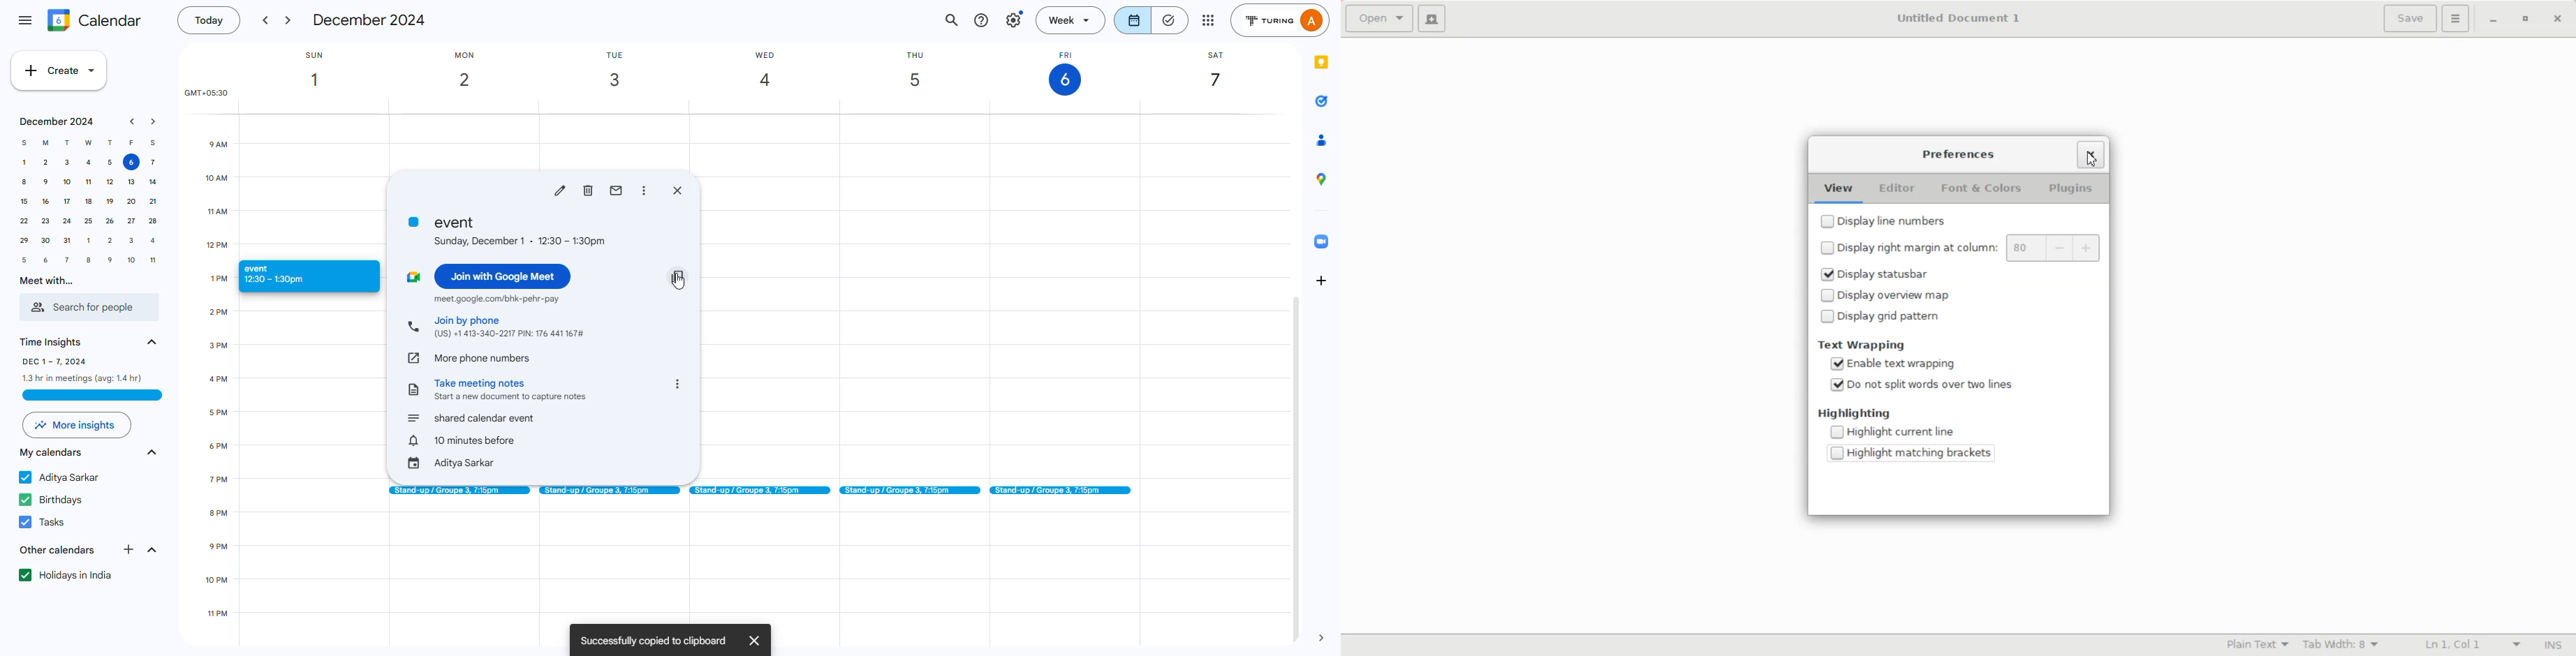  Describe the element at coordinates (1323, 281) in the screenshot. I see `add` at that location.